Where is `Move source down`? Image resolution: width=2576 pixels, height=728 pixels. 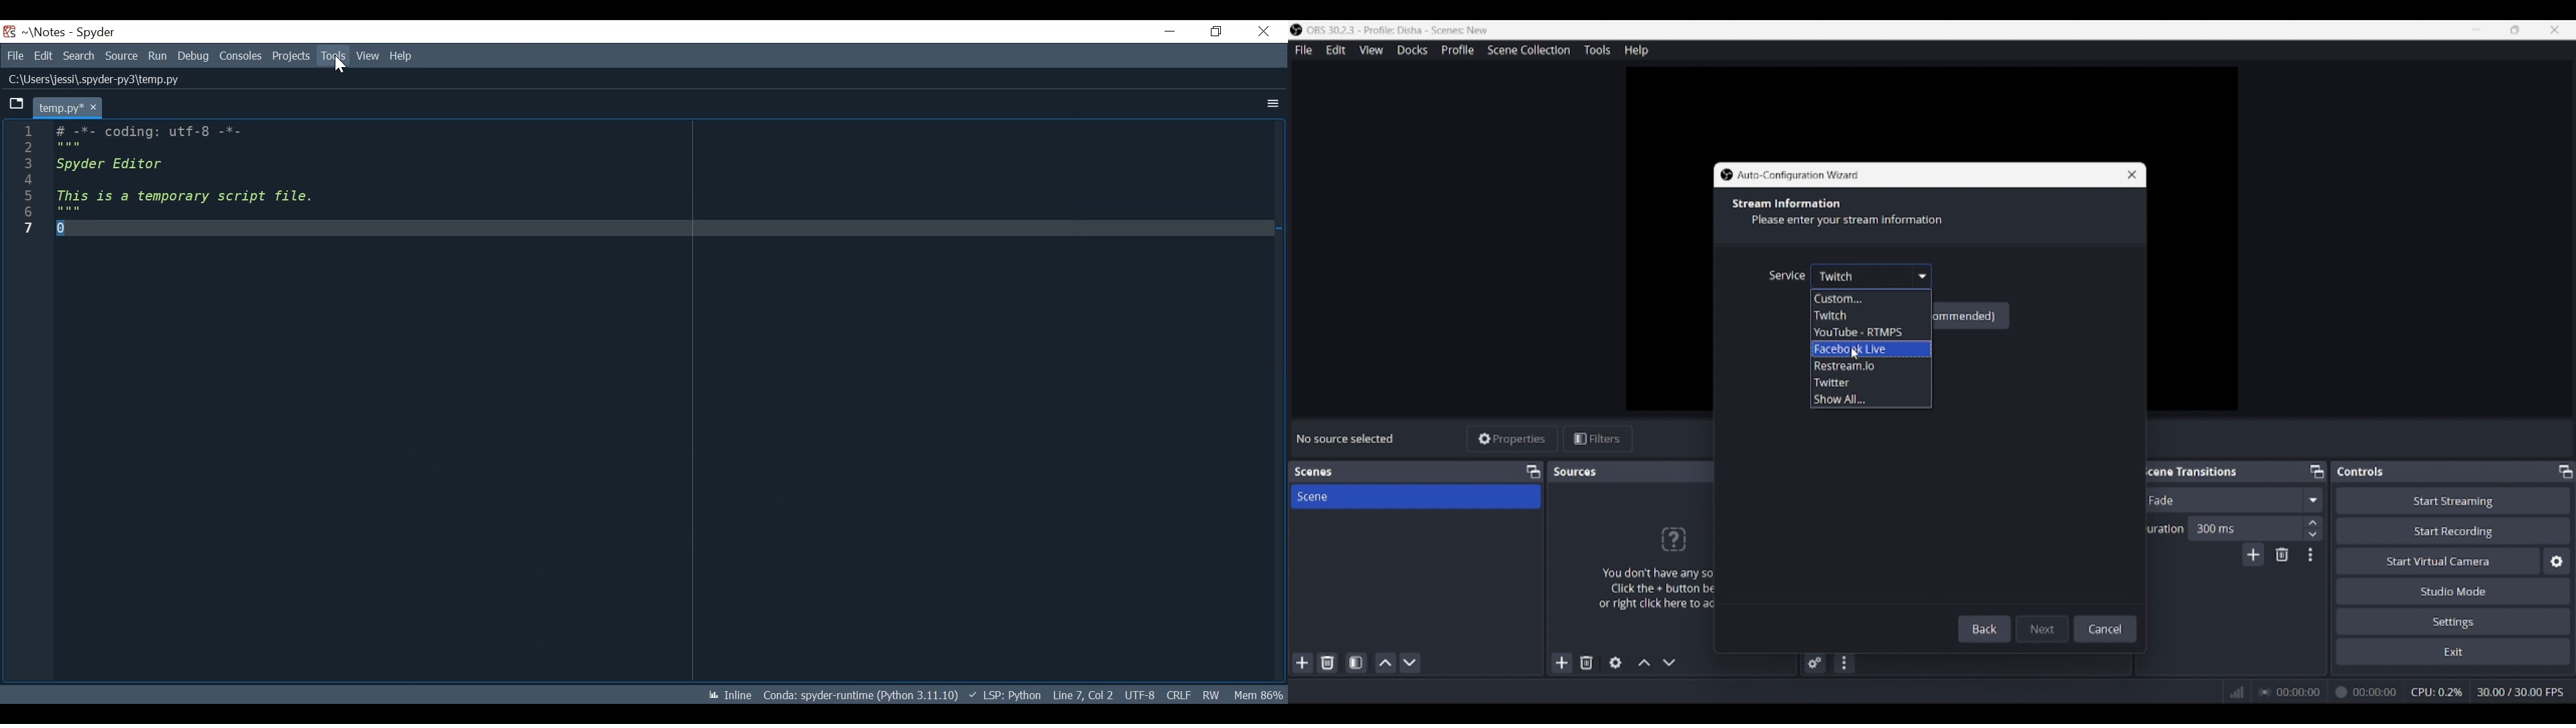 Move source down is located at coordinates (1669, 662).